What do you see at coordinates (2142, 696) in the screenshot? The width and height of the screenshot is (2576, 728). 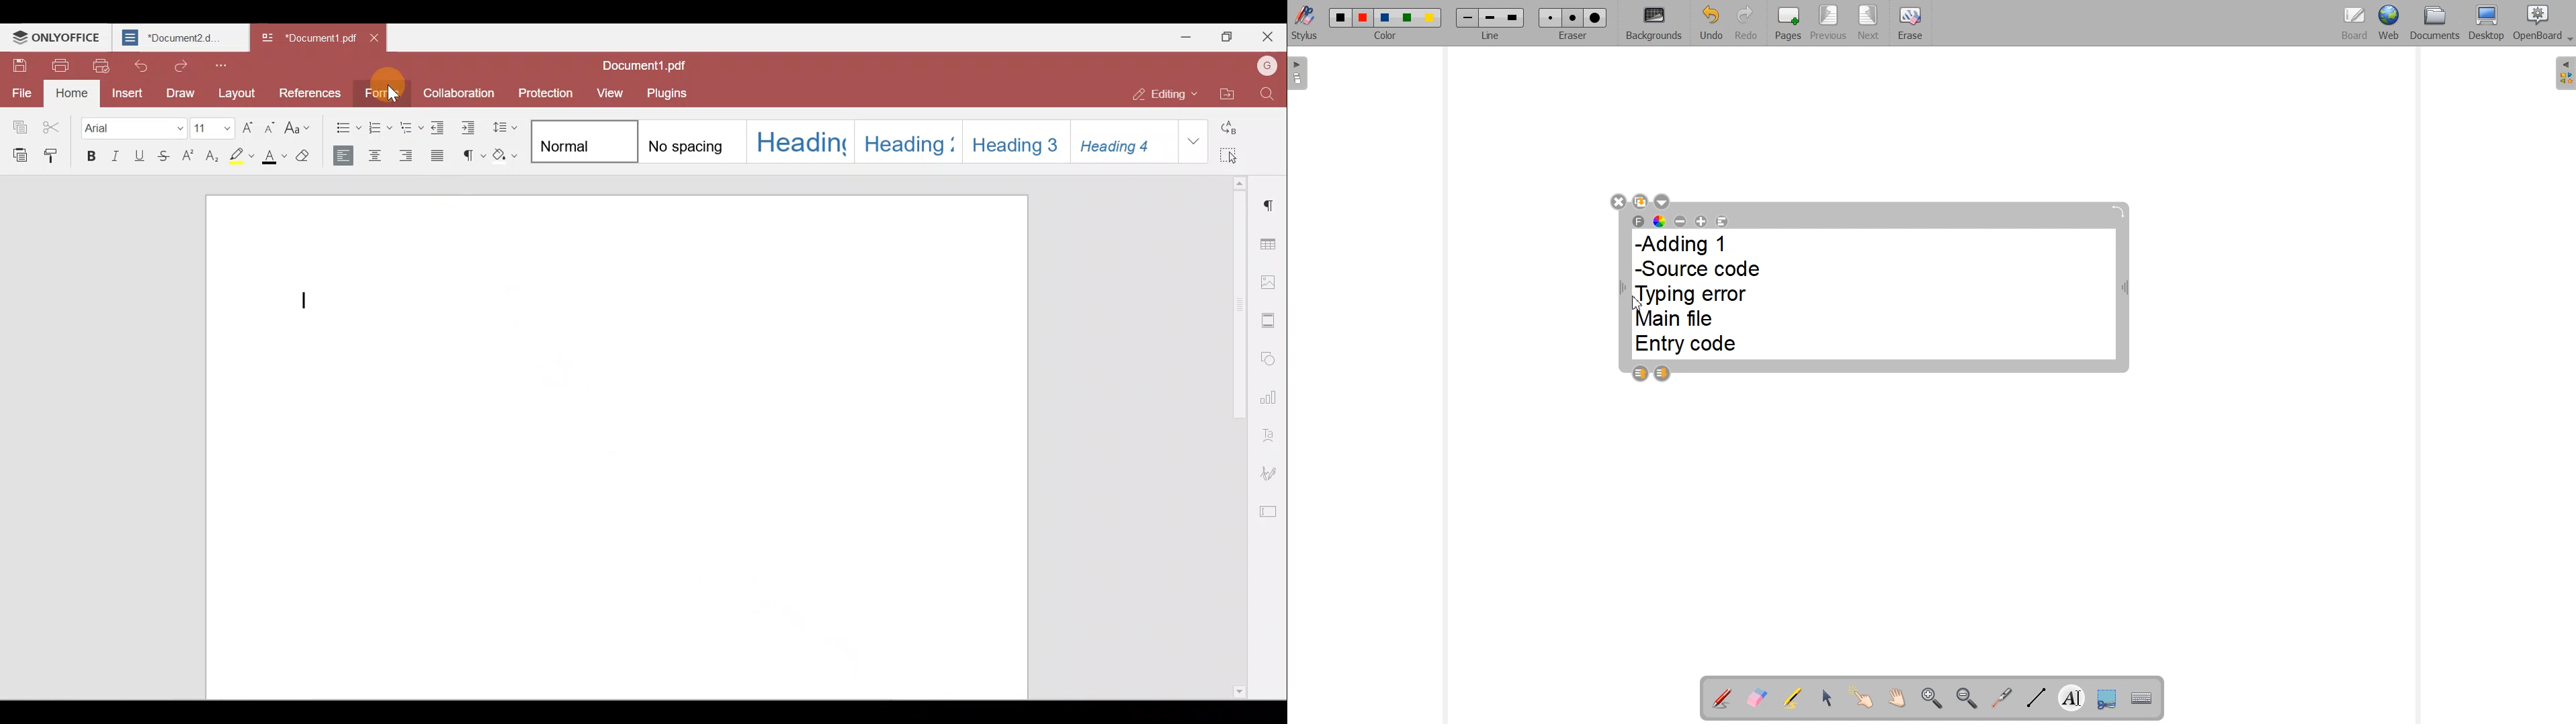 I see `Display virtual keyboard ` at bounding box center [2142, 696].